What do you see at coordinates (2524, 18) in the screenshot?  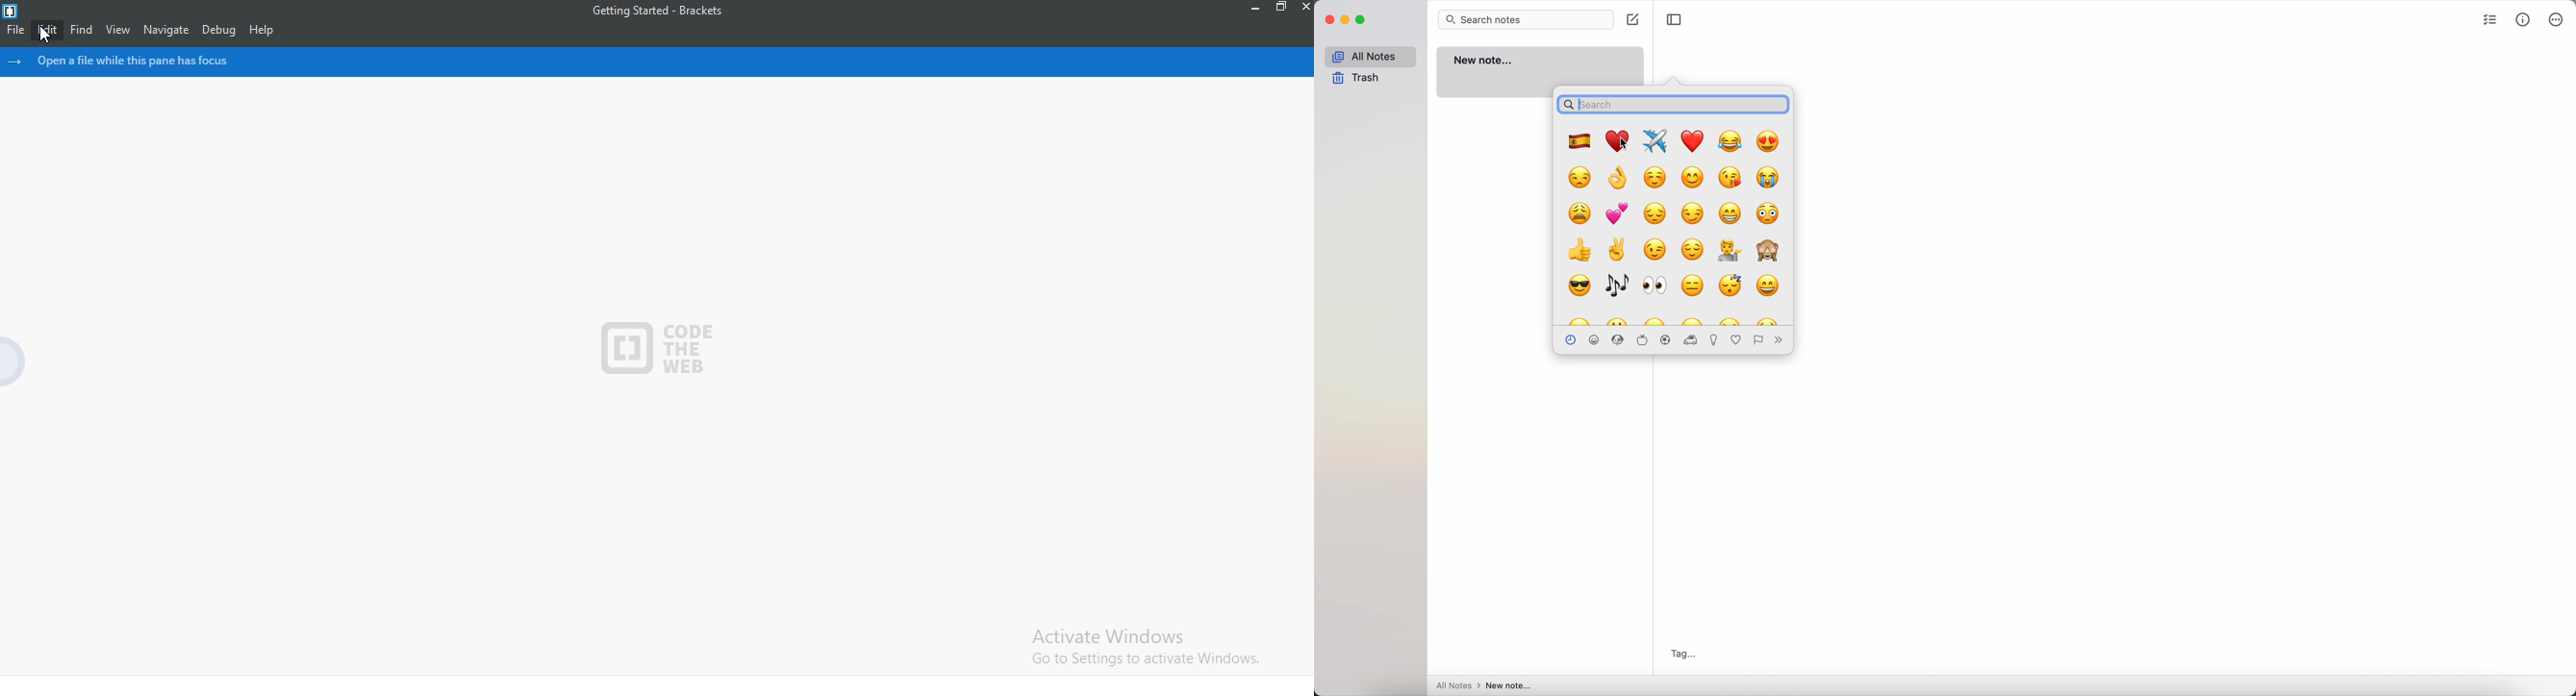 I see `metrics` at bounding box center [2524, 18].